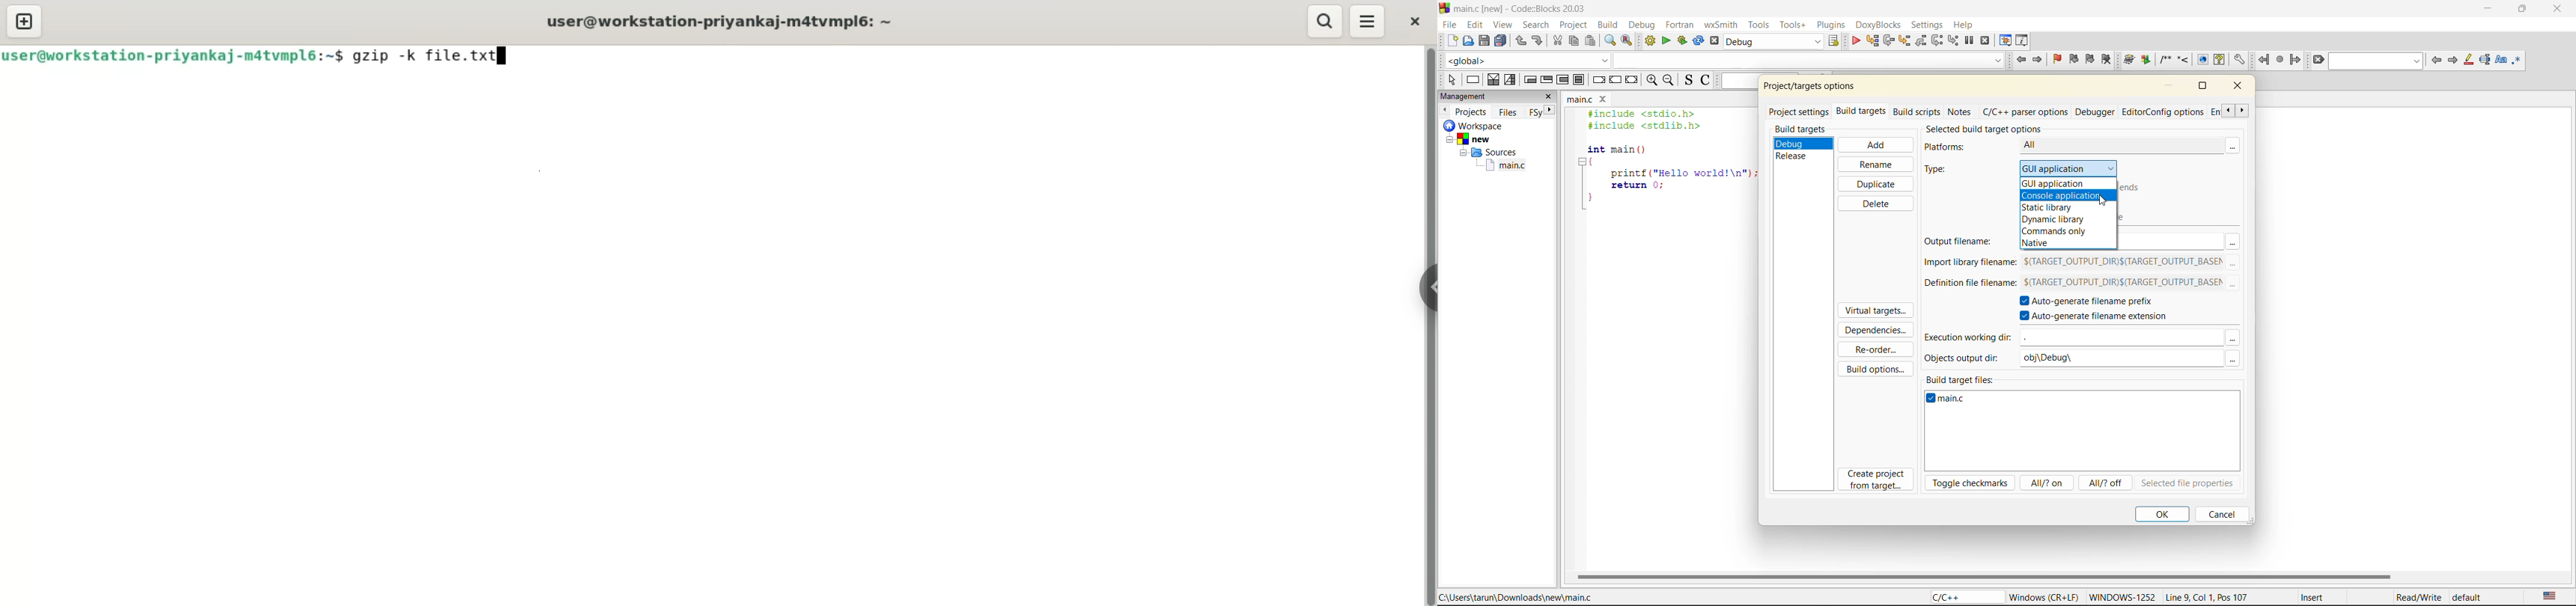  What do you see at coordinates (1681, 25) in the screenshot?
I see `foxtran` at bounding box center [1681, 25].